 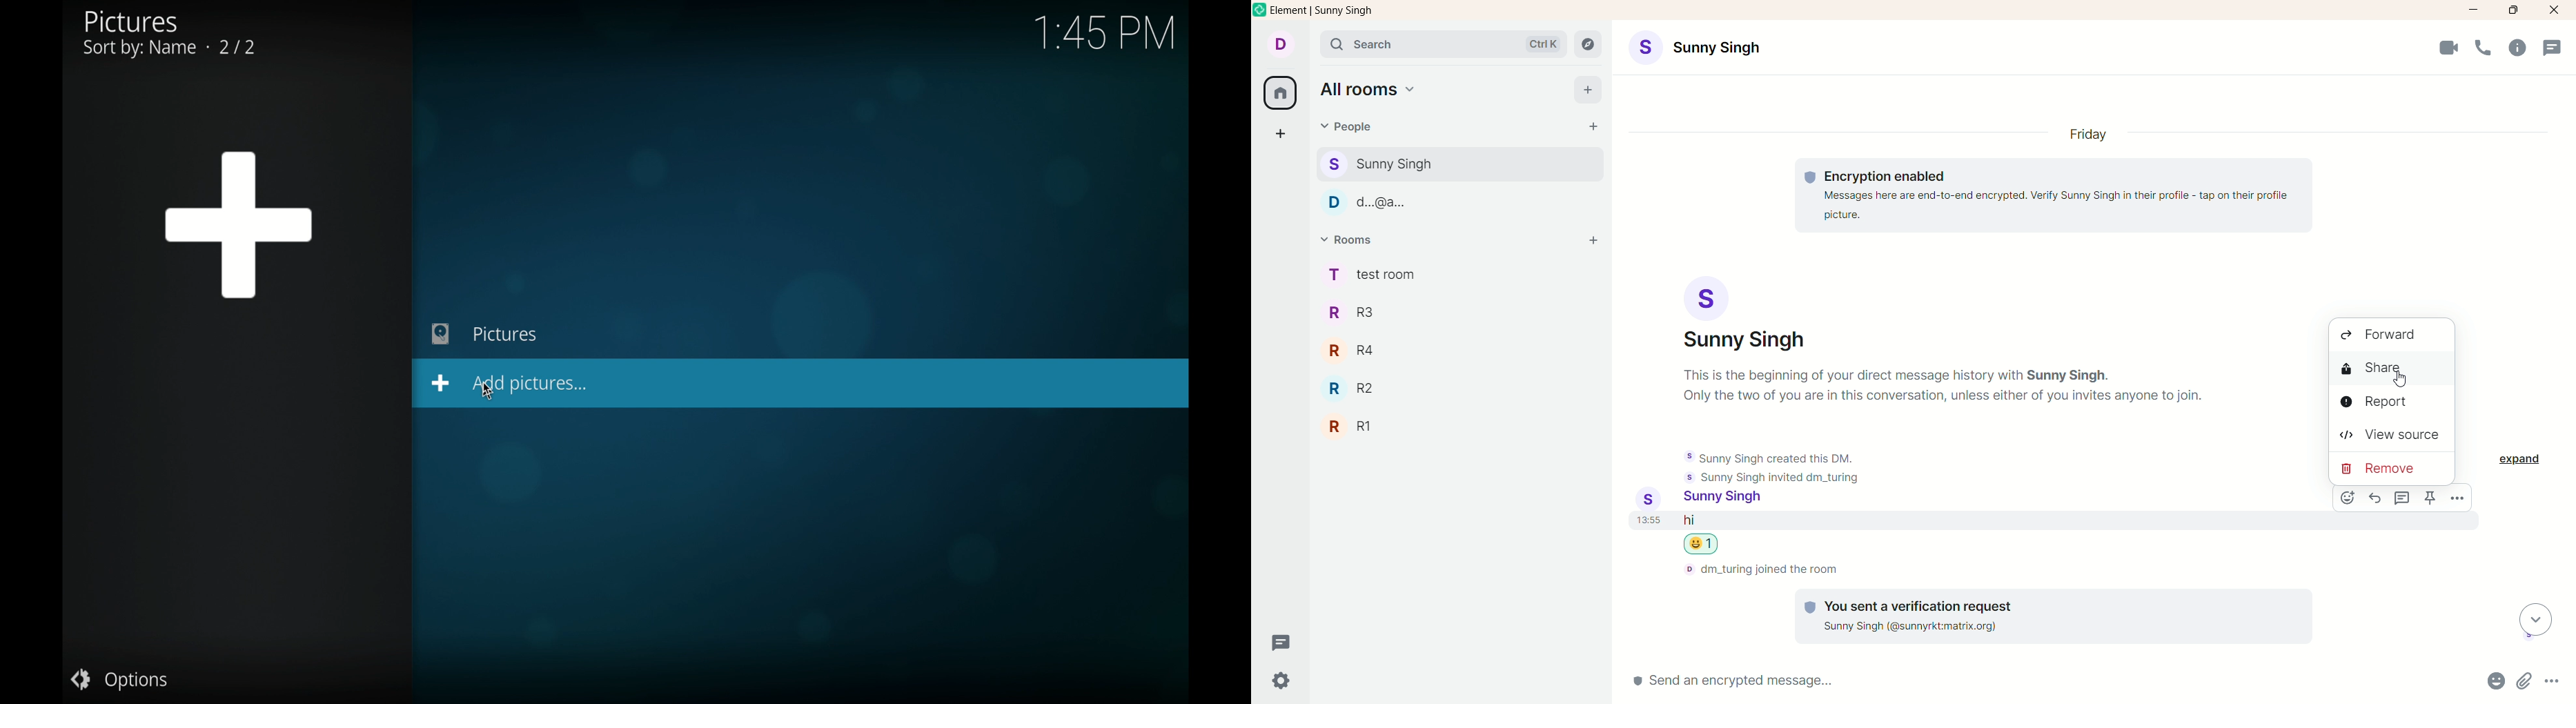 I want to click on options, so click(x=120, y=679).